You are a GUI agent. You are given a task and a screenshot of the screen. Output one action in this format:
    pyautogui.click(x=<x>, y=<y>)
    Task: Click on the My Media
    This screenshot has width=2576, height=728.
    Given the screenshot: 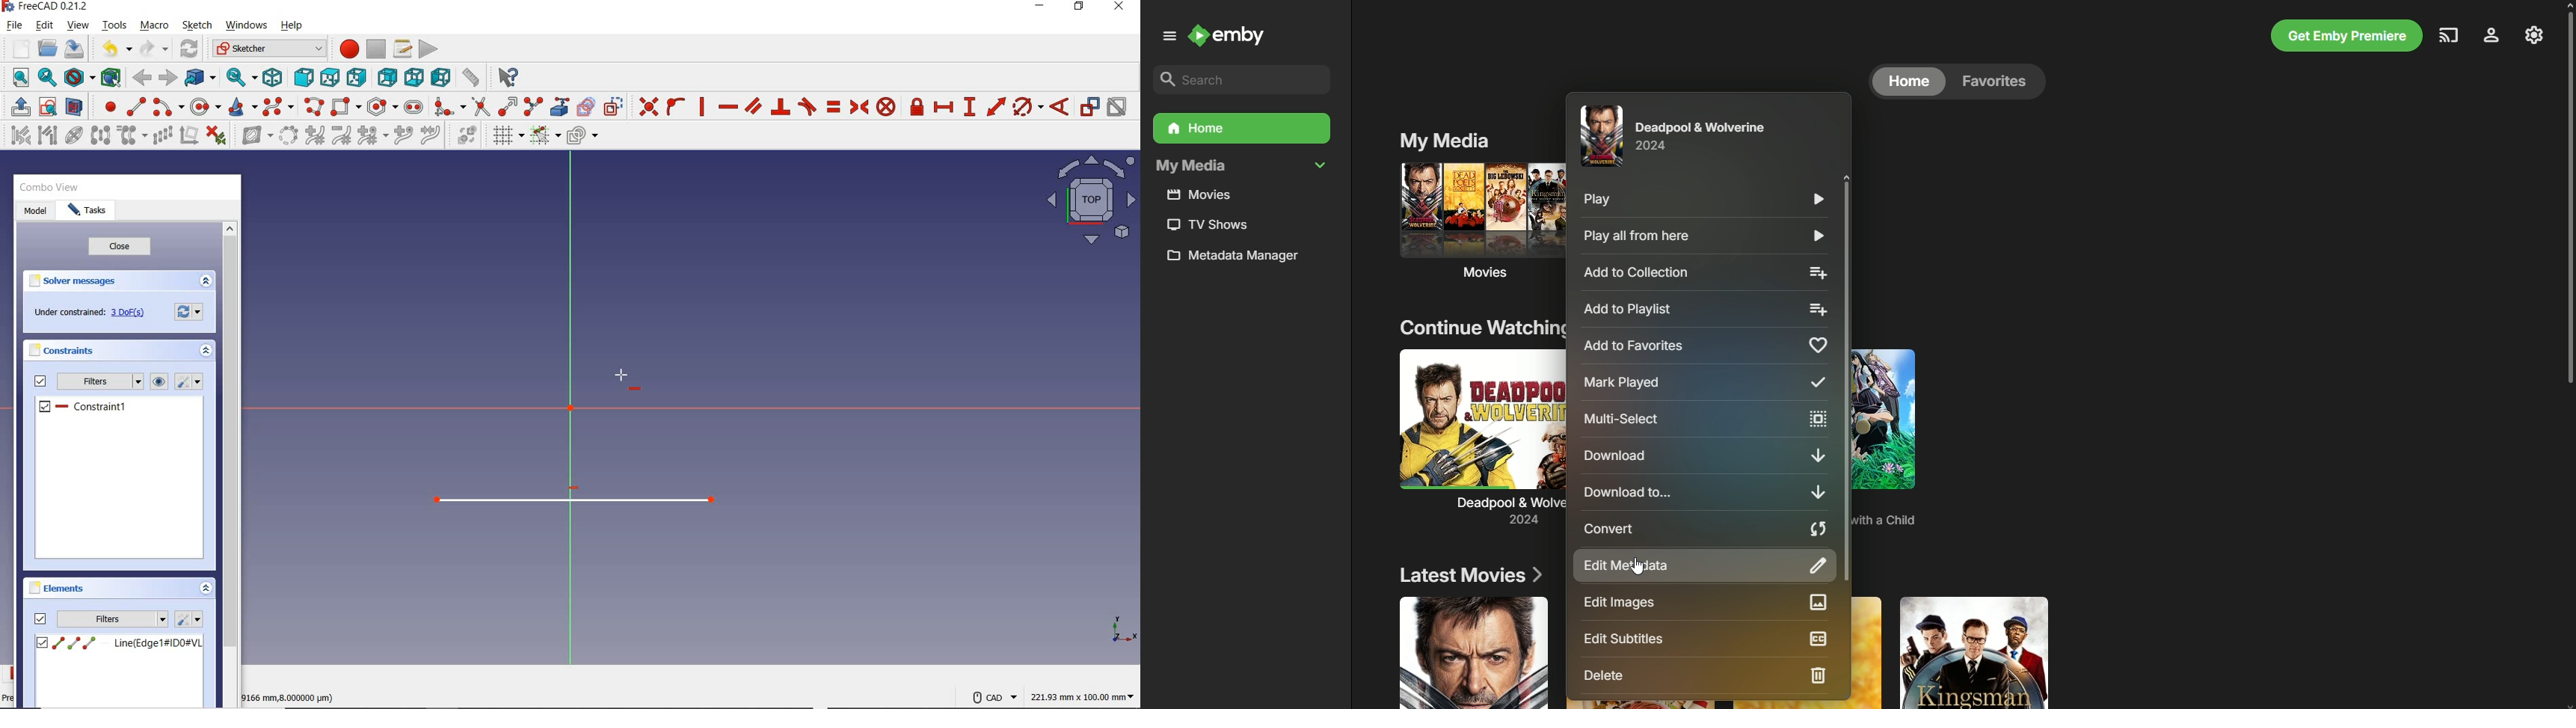 What is the action you would take?
    pyautogui.click(x=1241, y=167)
    